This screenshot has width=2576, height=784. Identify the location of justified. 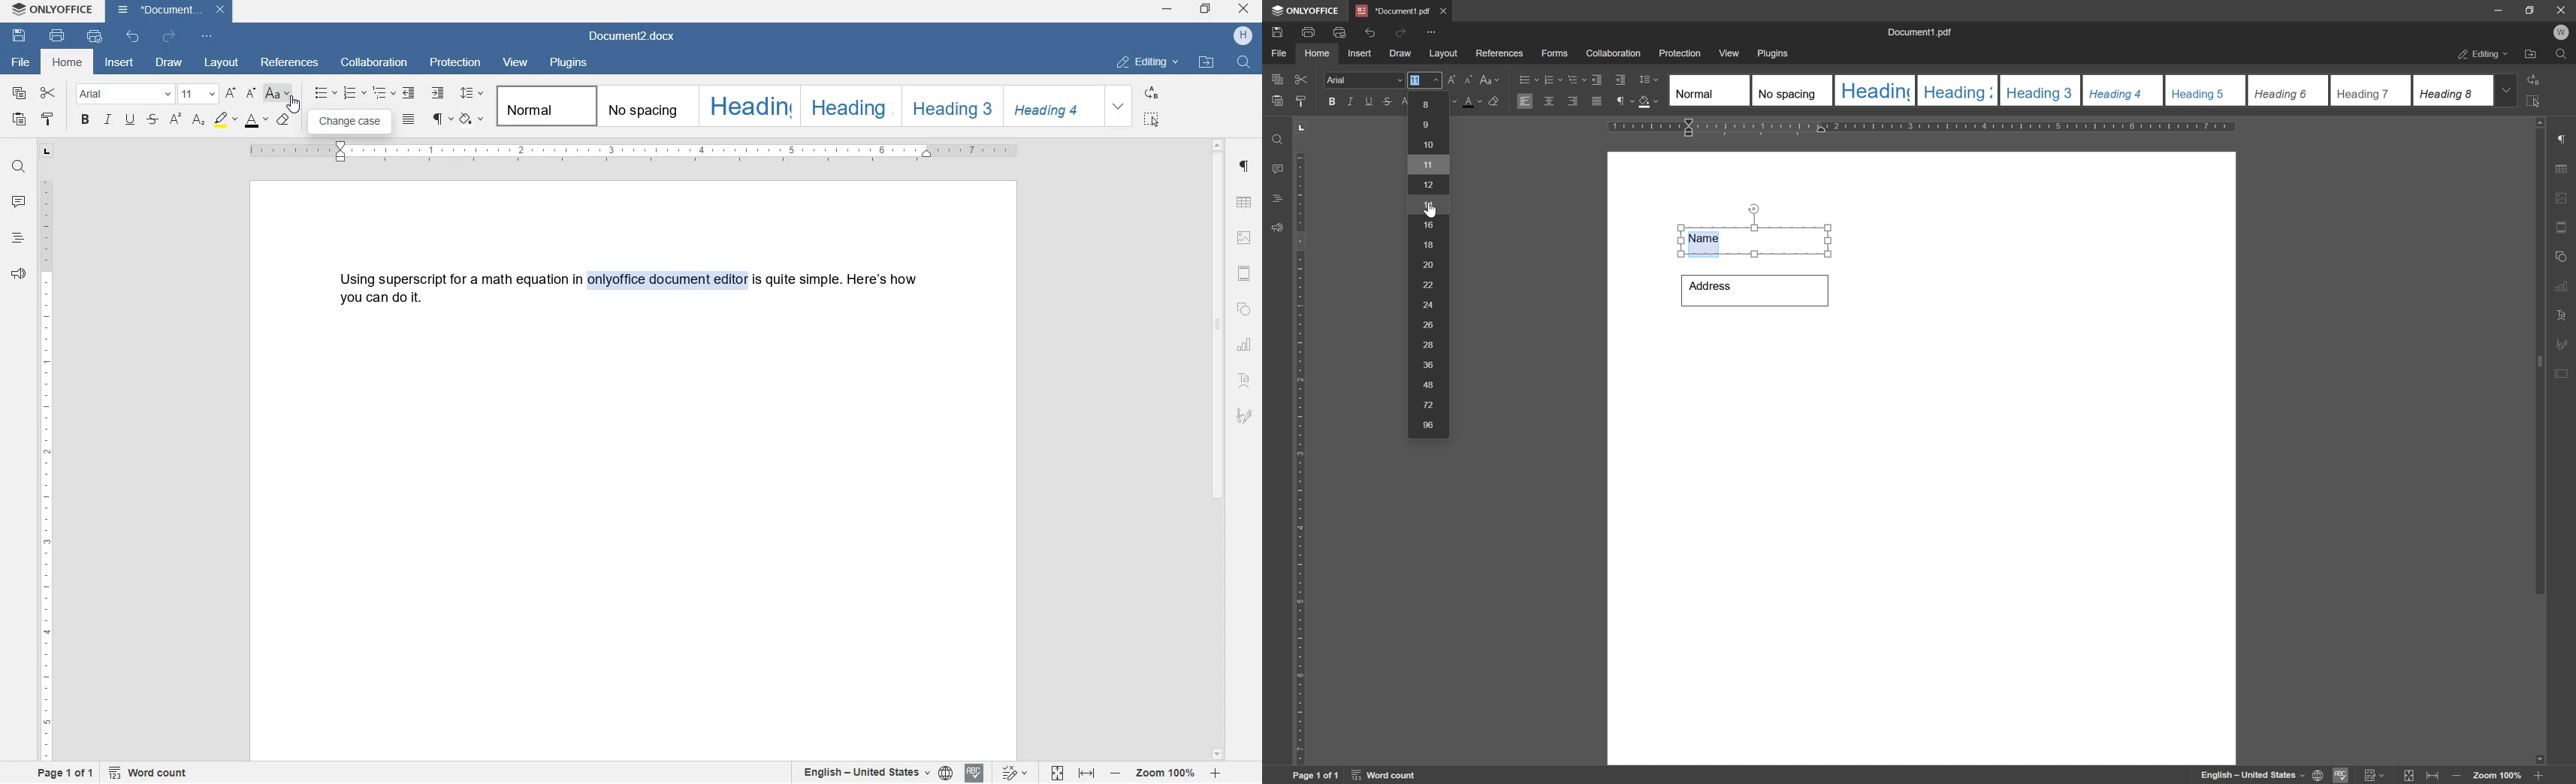
(1596, 102).